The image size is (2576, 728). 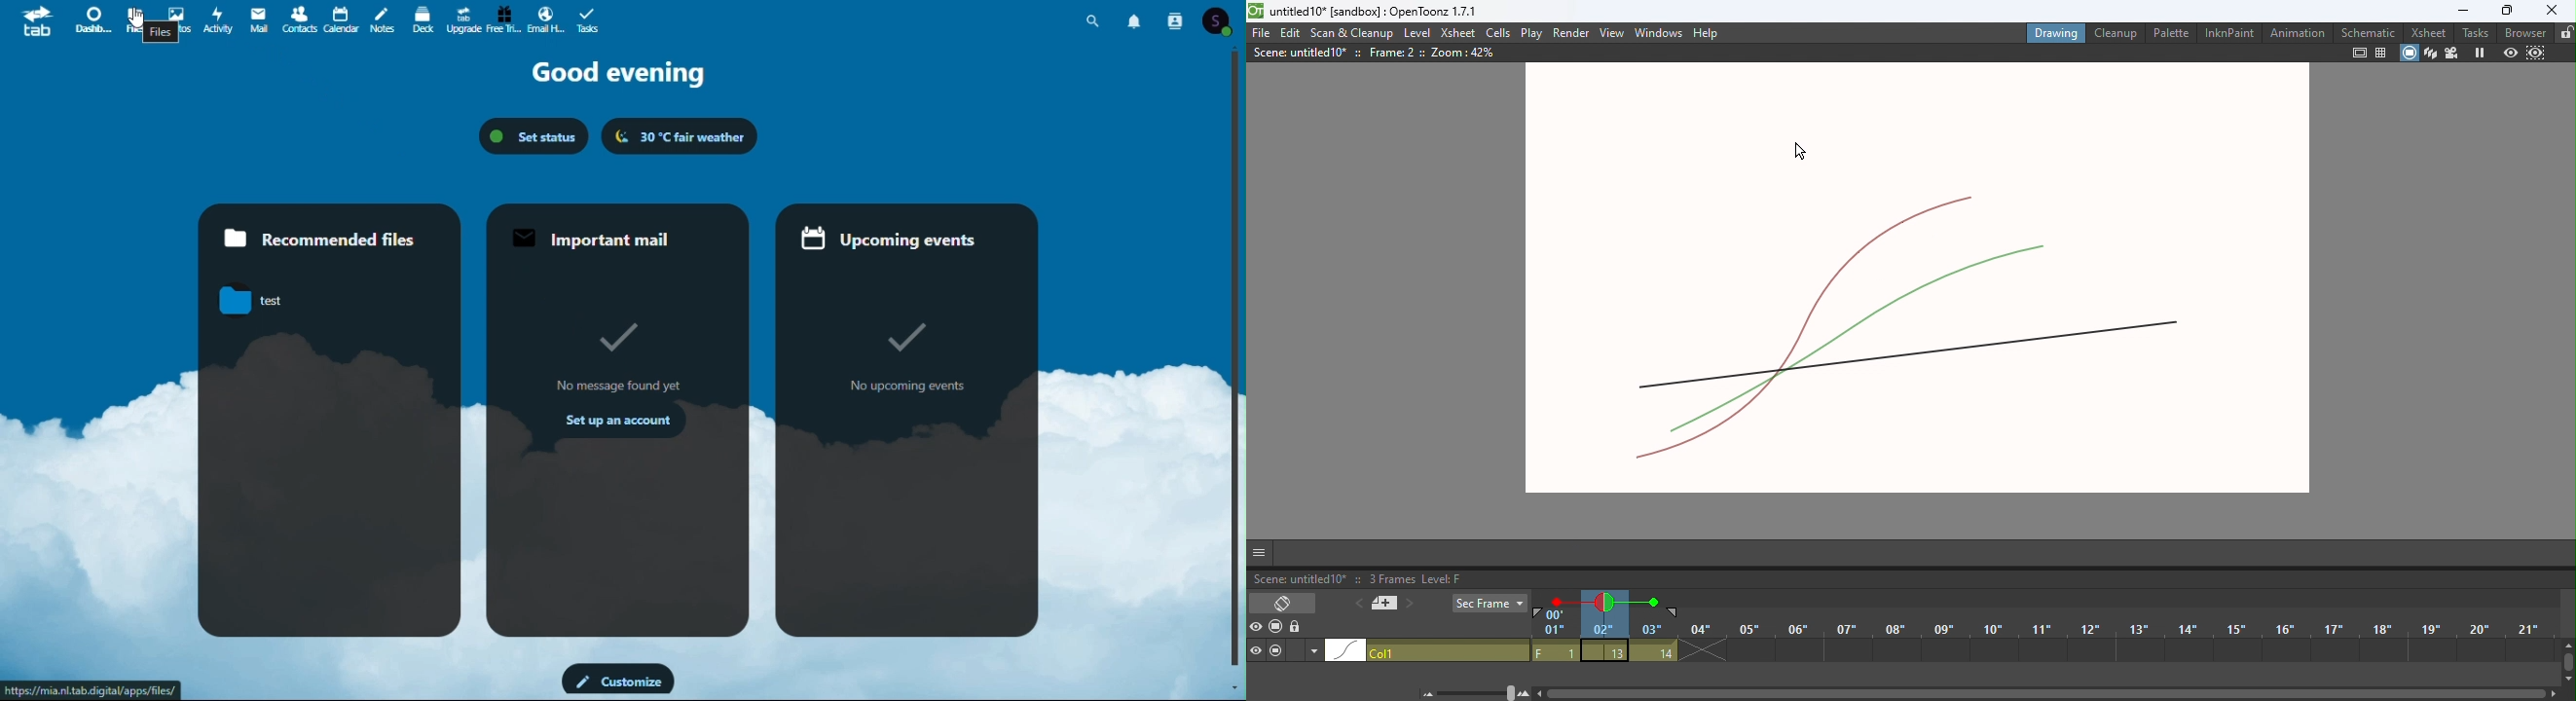 What do you see at coordinates (1674, 613) in the screenshot?
I see `Playback end marker` at bounding box center [1674, 613].